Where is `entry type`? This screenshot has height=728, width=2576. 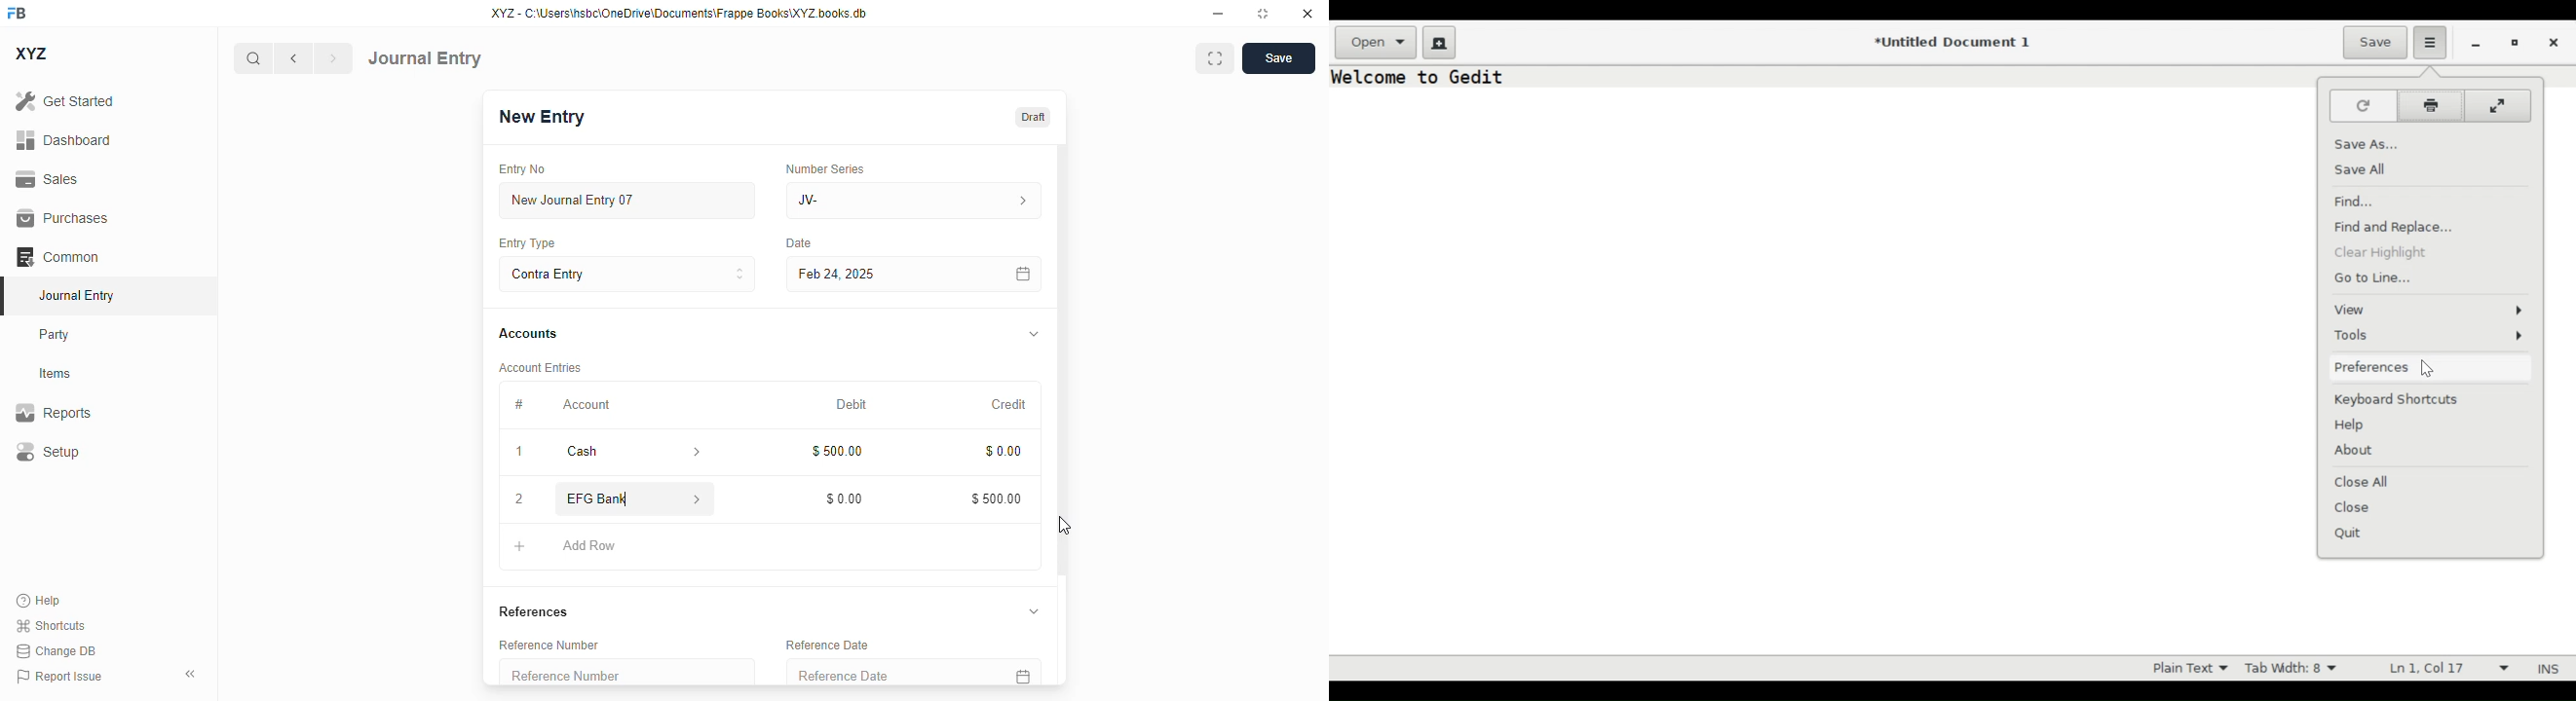 entry type is located at coordinates (528, 243).